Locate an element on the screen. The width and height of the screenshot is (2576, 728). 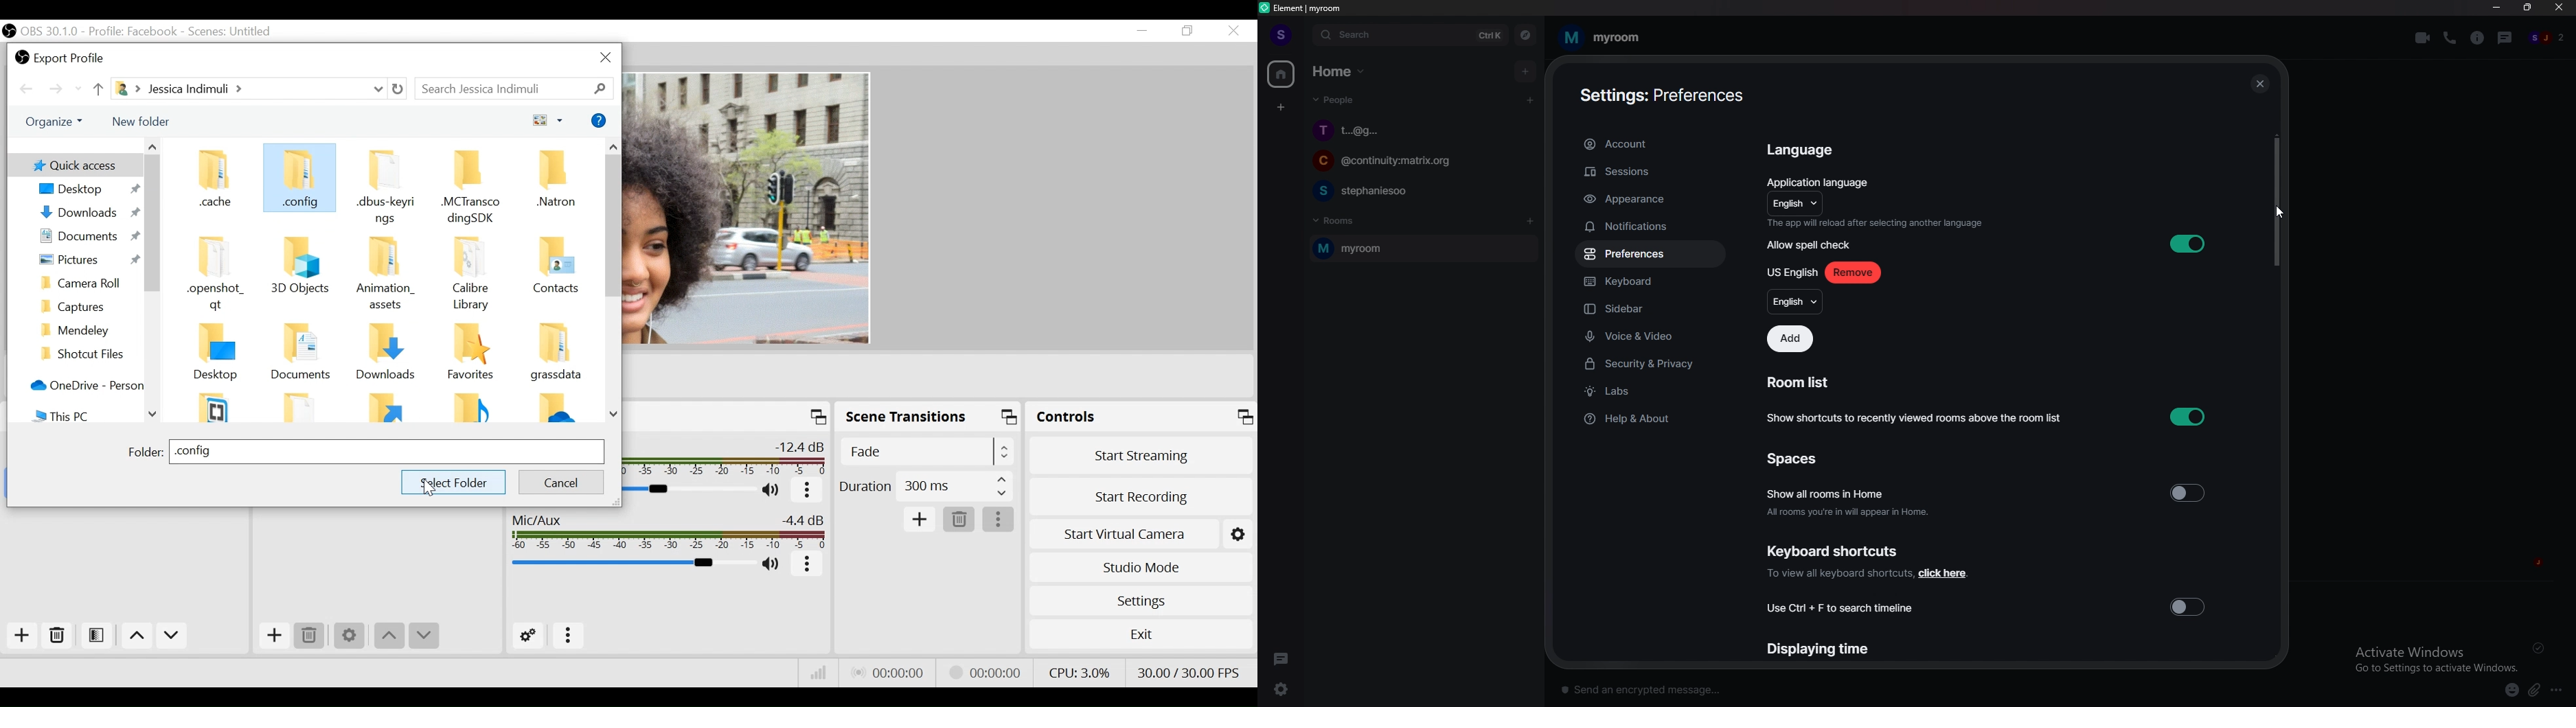
Help is located at coordinates (600, 120).